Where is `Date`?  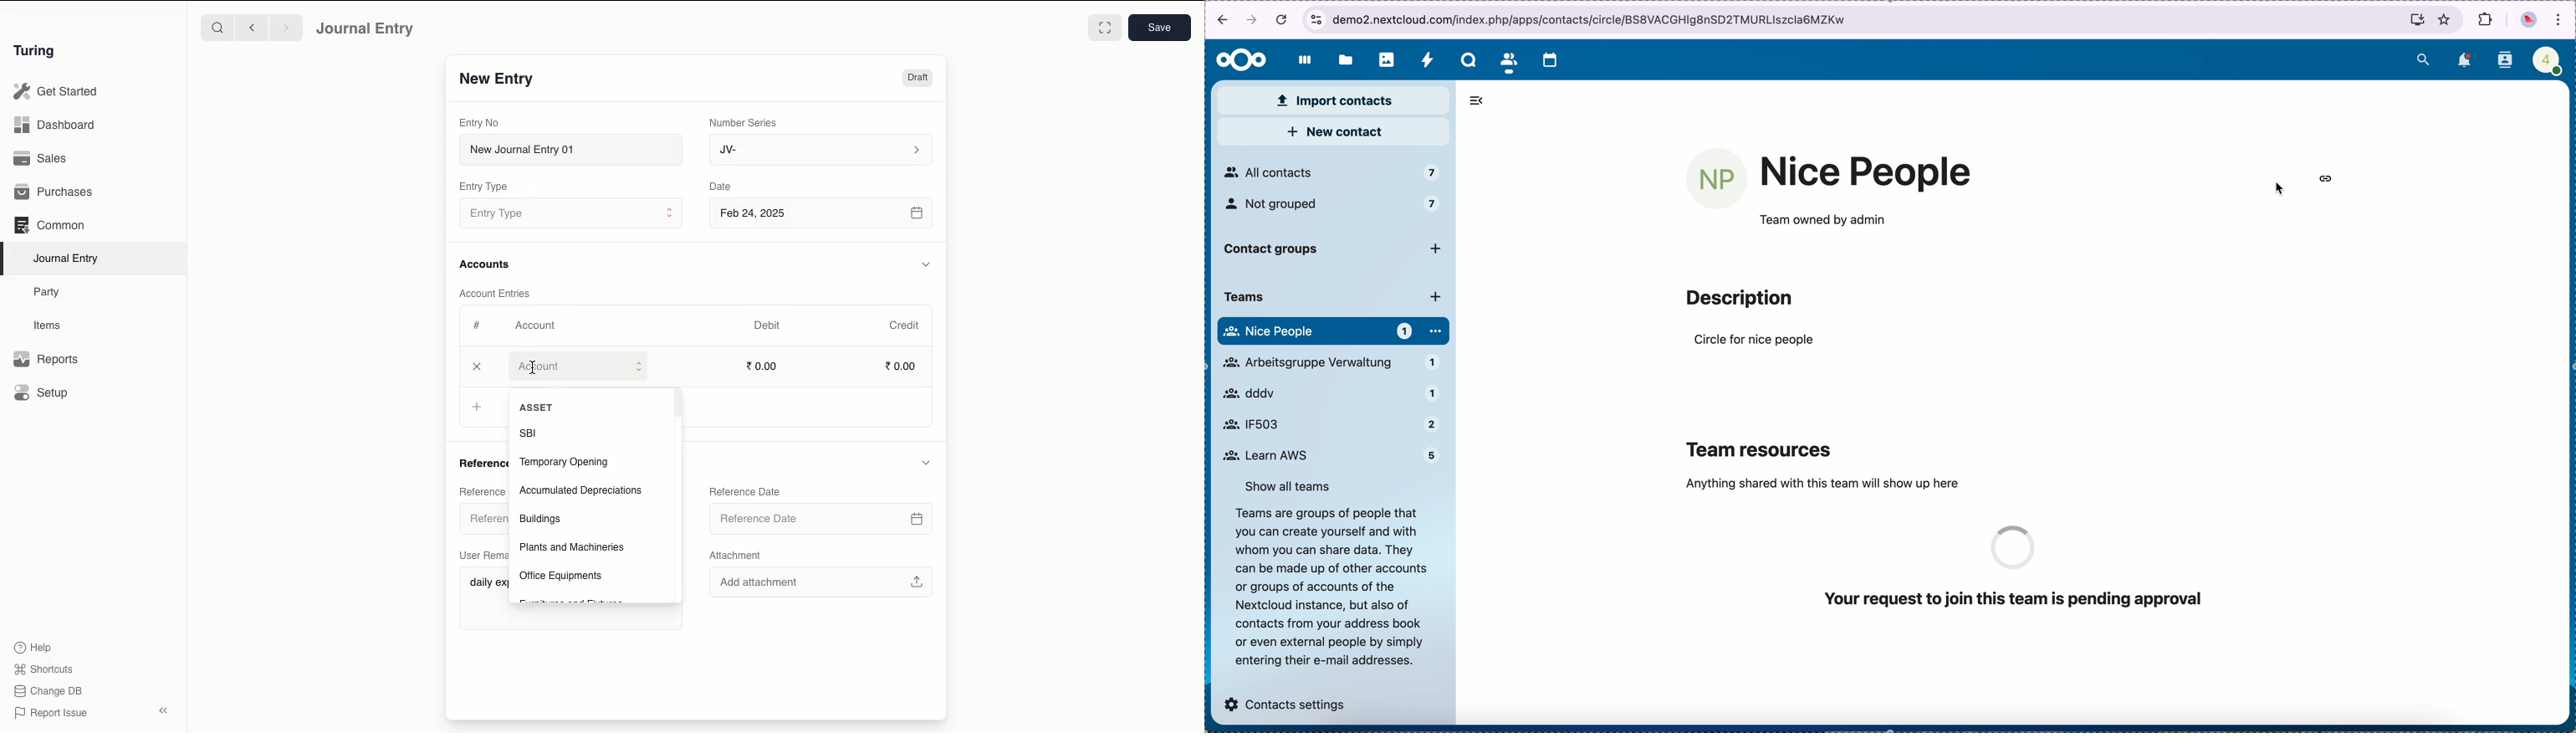
Date is located at coordinates (723, 186).